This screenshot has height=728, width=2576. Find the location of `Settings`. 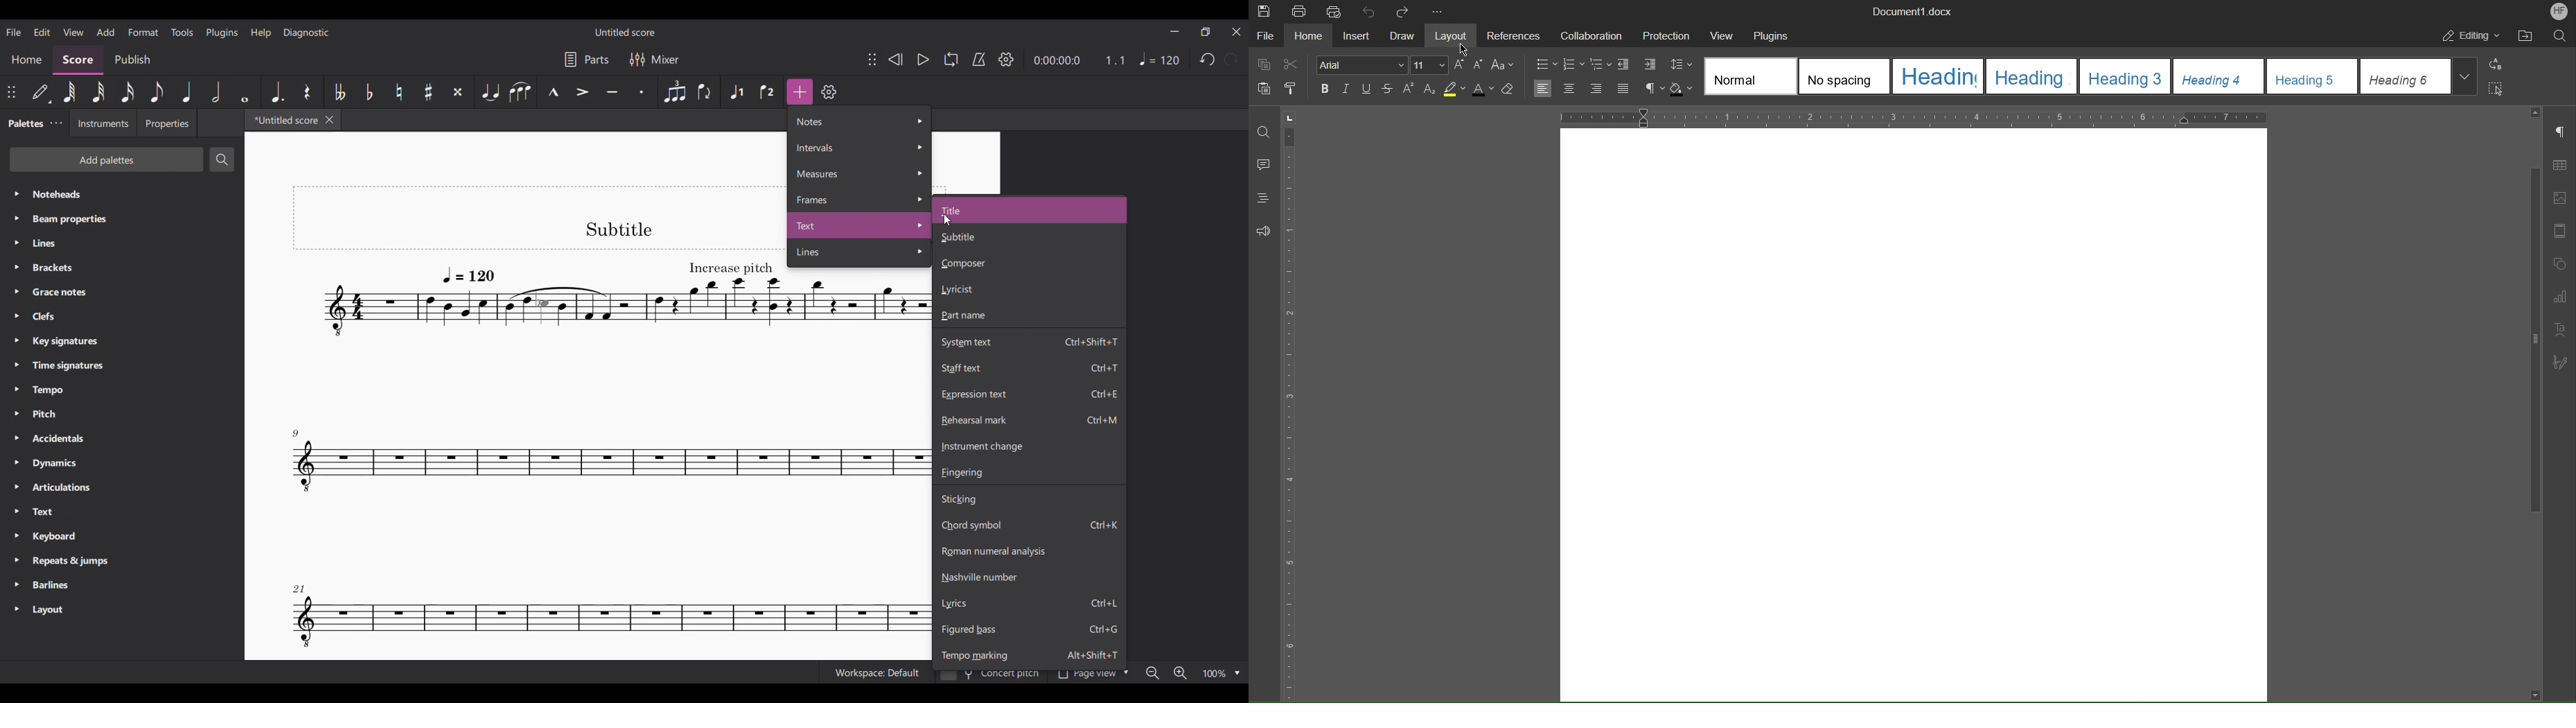

Settings is located at coordinates (1006, 59).